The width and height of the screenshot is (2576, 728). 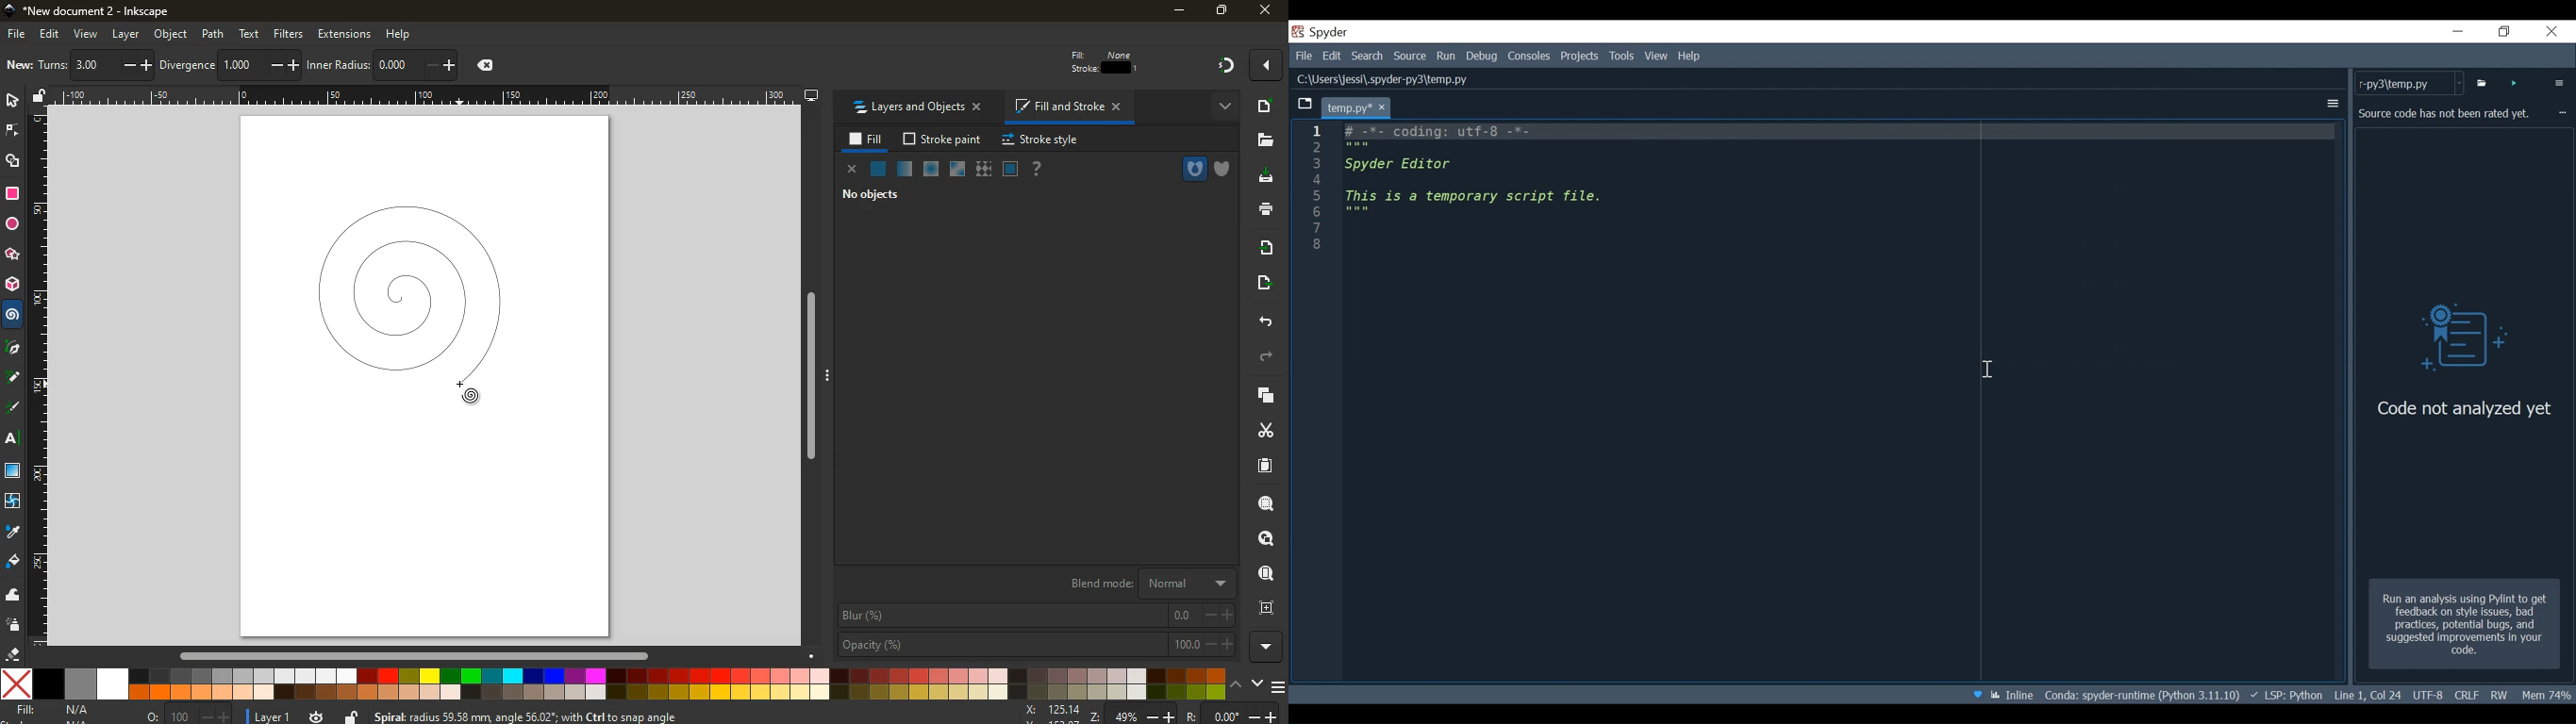 I want to click on layers, so click(x=55, y=67).